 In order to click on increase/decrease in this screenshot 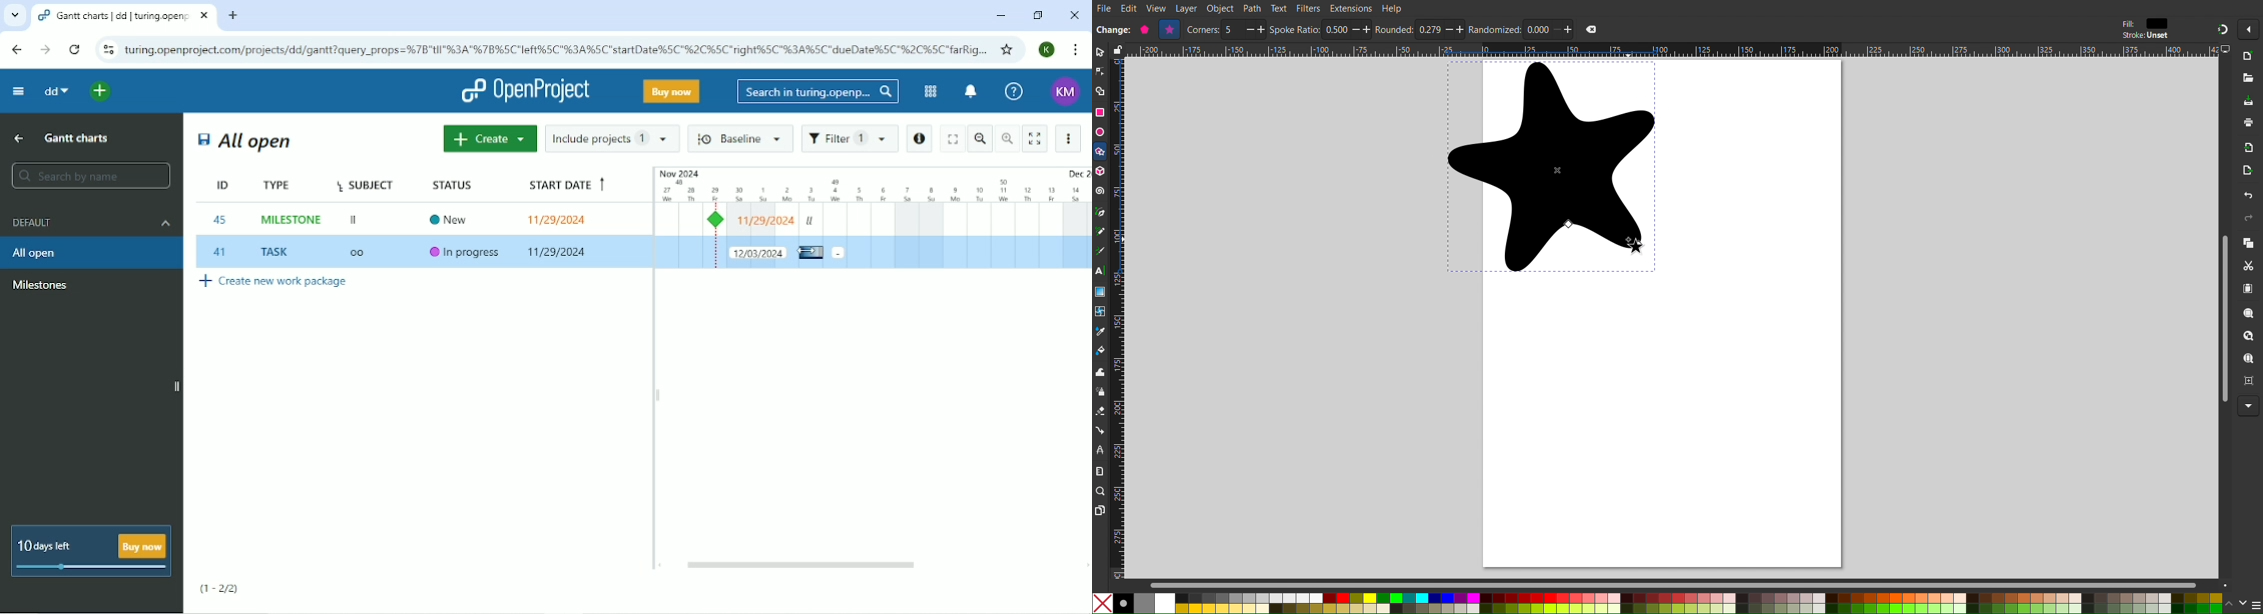, I will do `click(1362, 29)`.